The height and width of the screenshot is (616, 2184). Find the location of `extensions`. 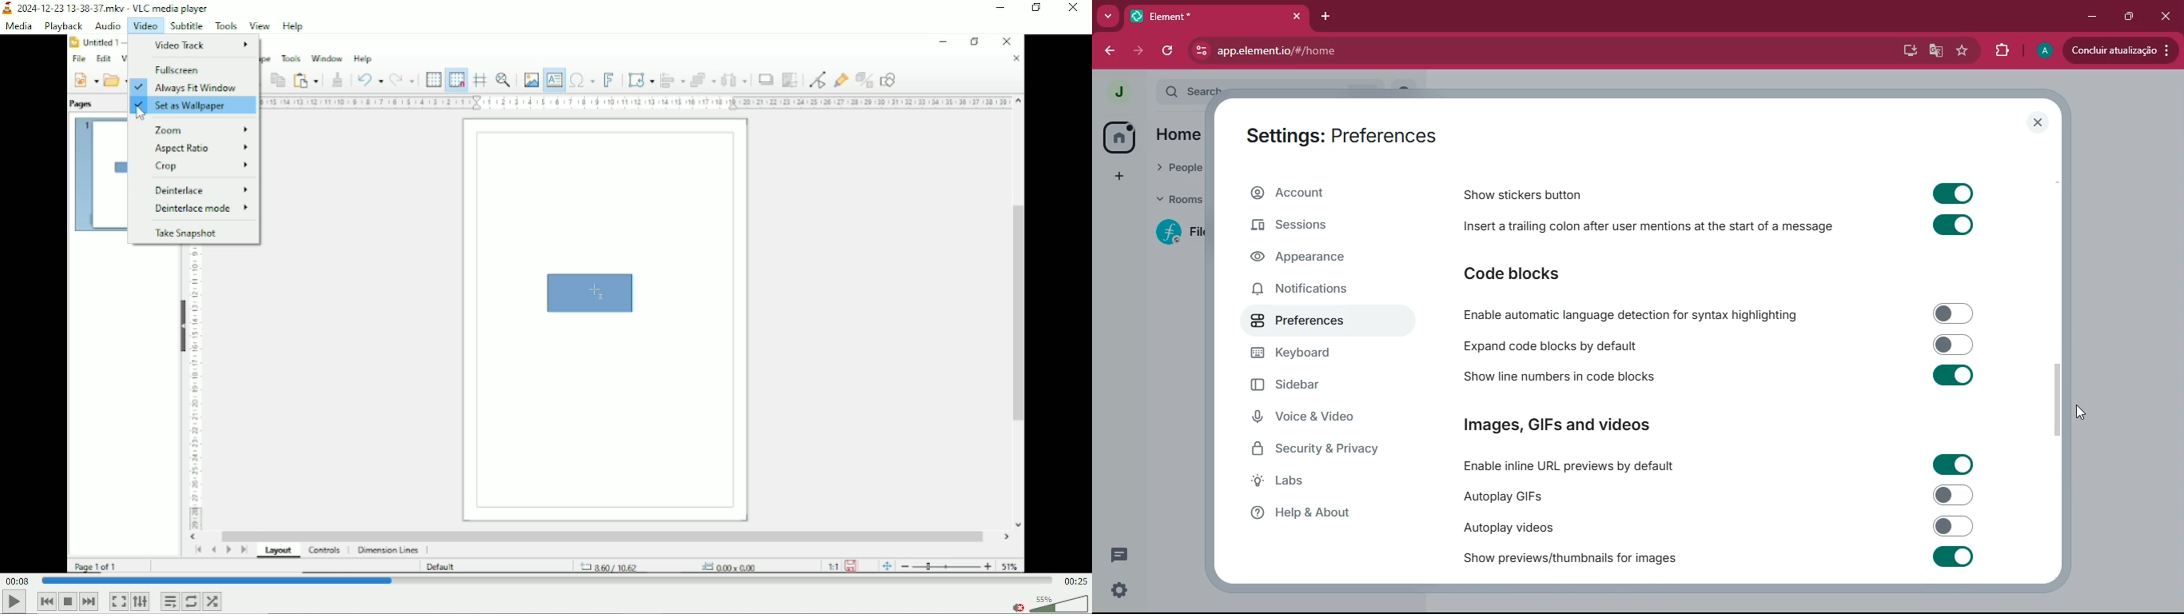

extensions is located at coordinates (2001, 49).